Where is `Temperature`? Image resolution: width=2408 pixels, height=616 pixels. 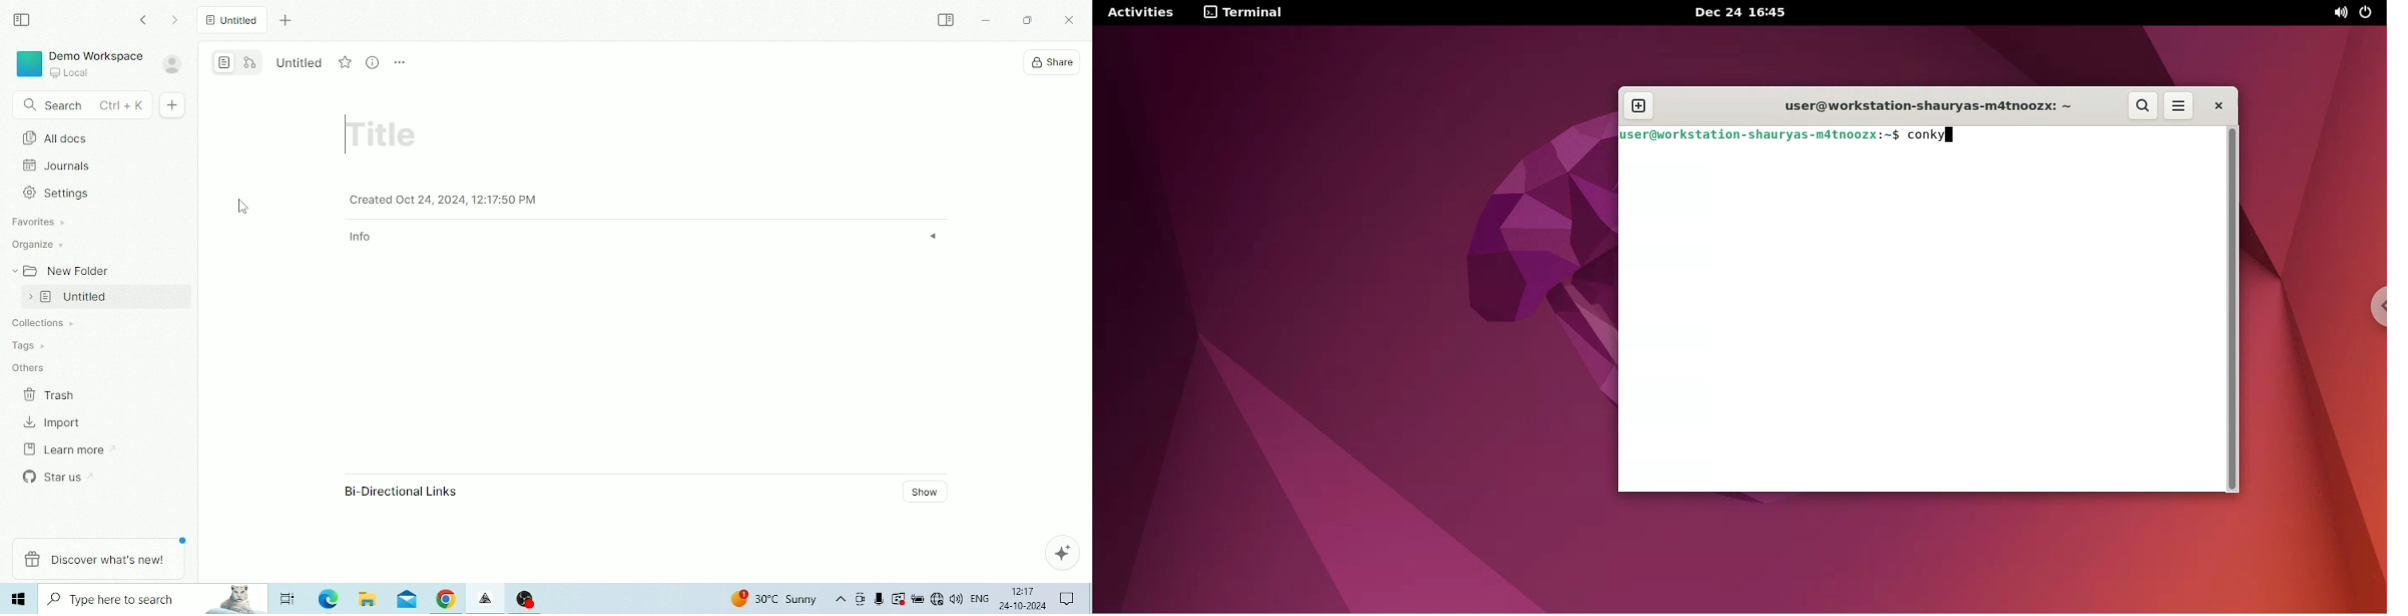 Temperature is located at coordinates (776, 599).